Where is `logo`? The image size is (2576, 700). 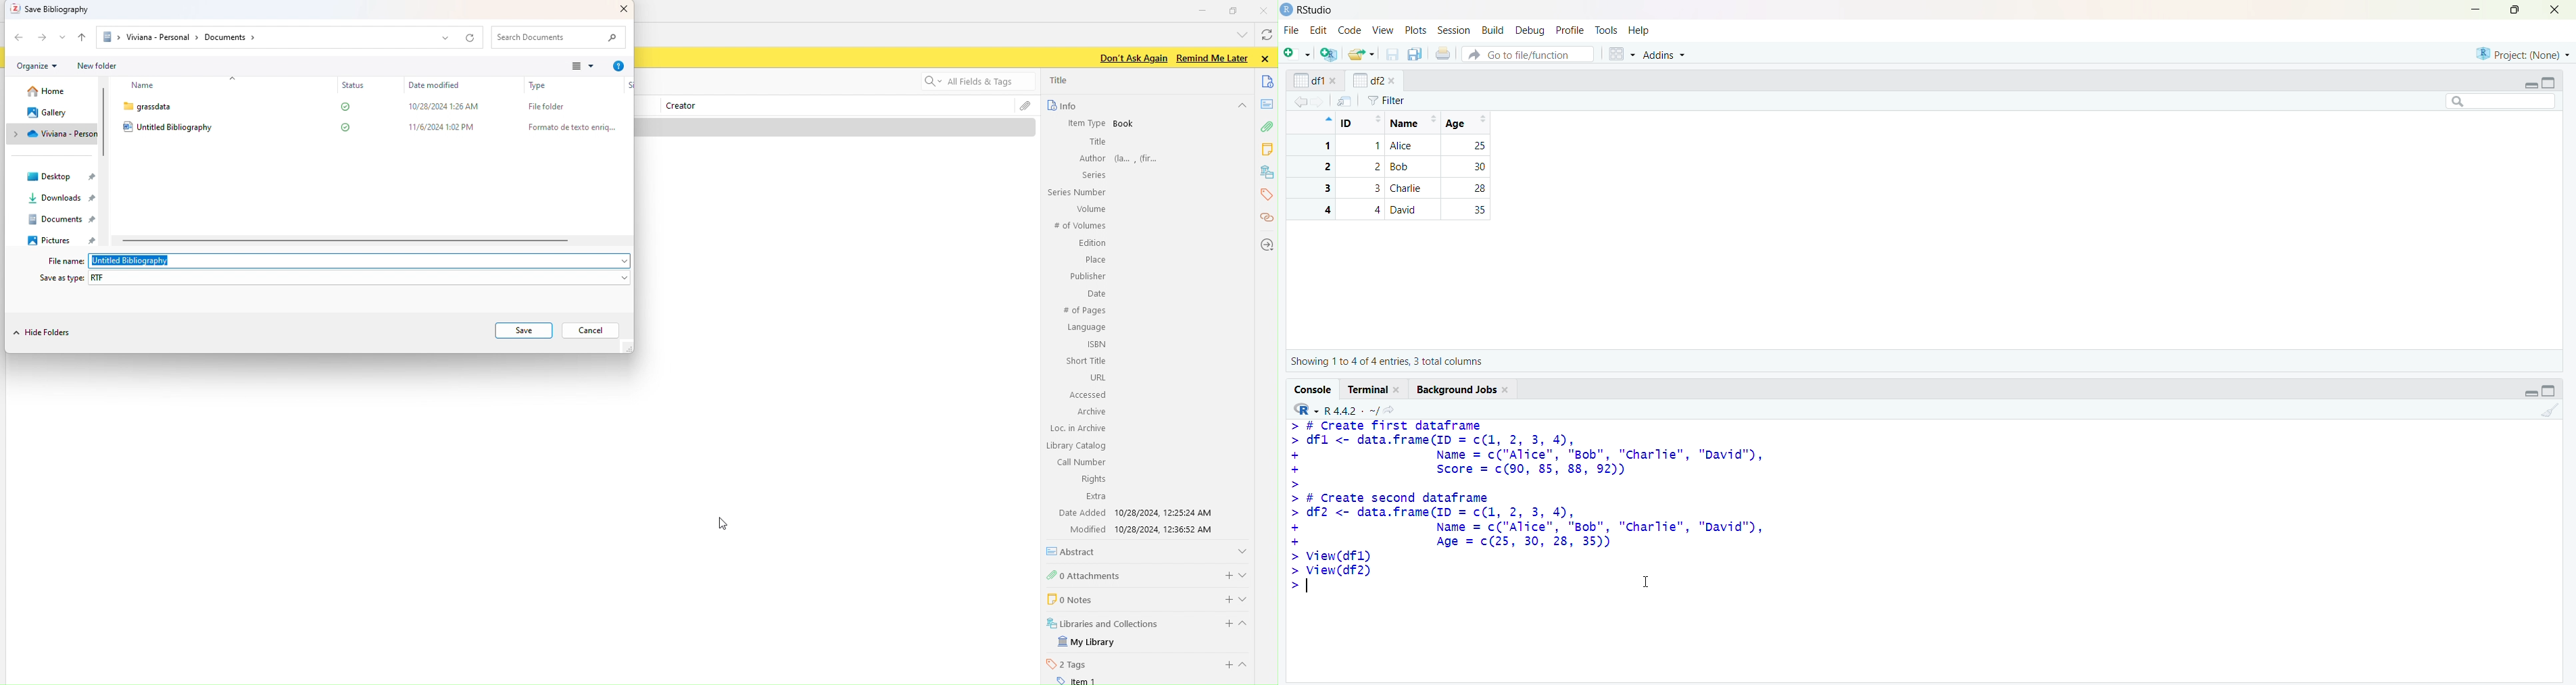 logo is located at coordinates (1288, 10).